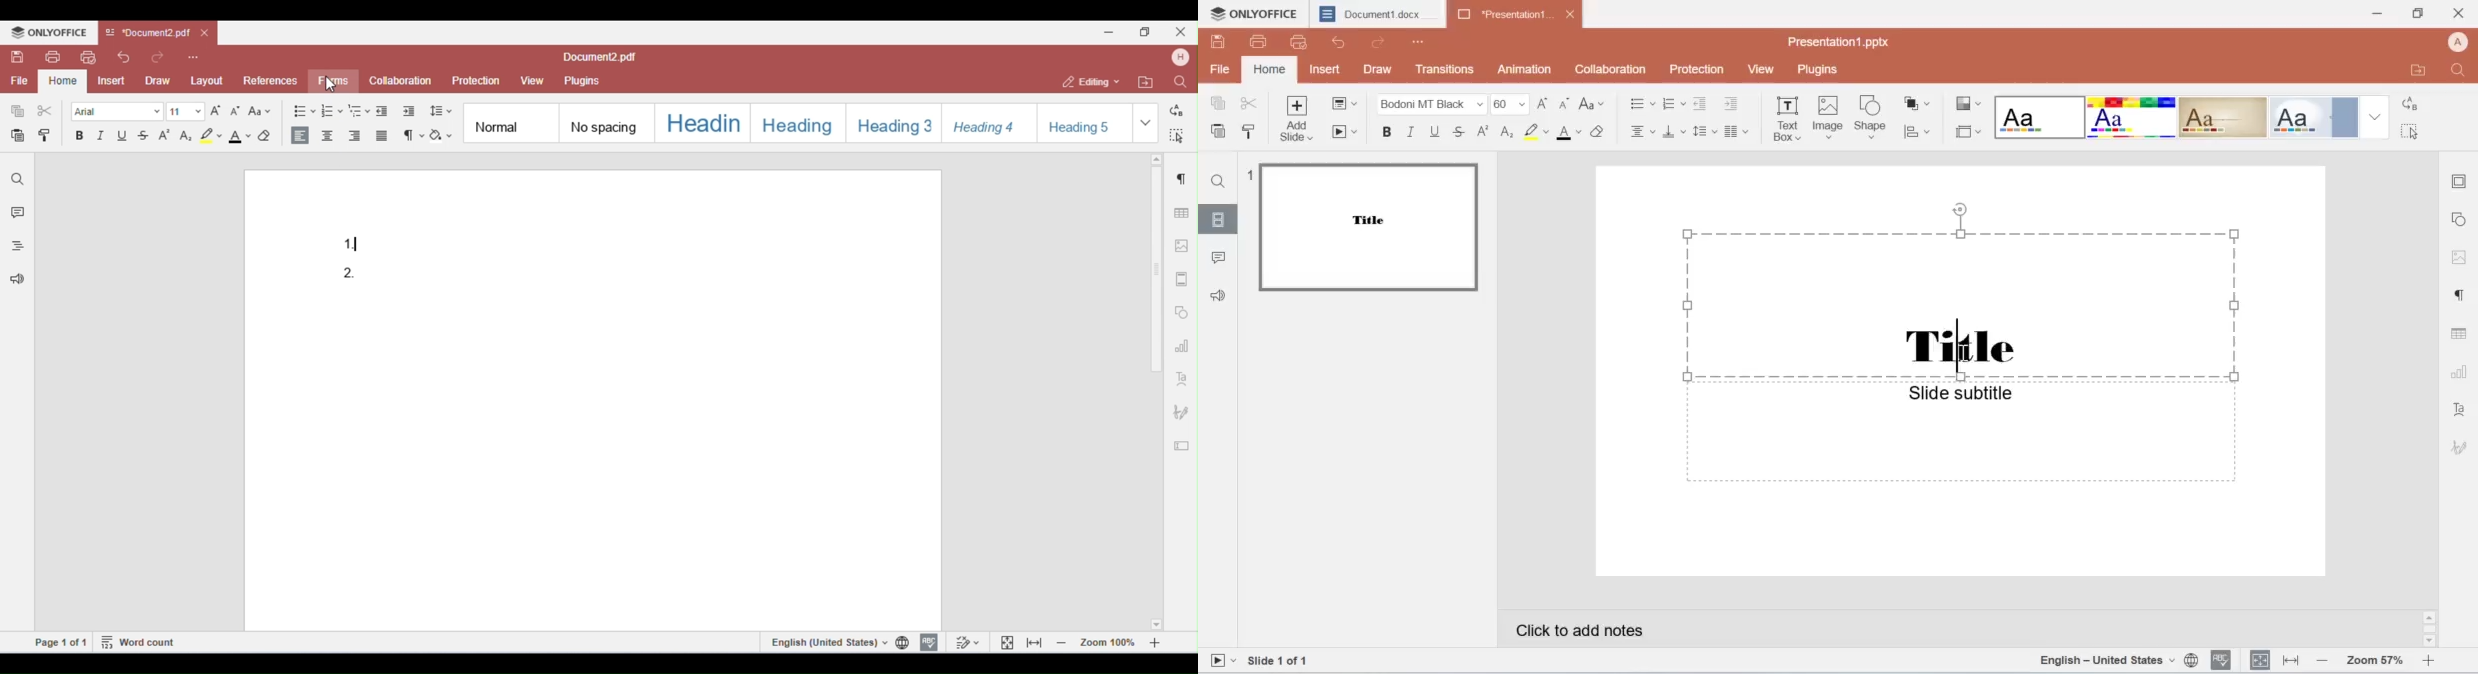 The width and height of the screenshot is (2492, 700). Describe the element at coordinates (2462, 412) in the screenshot. I see `font settings` at that location.